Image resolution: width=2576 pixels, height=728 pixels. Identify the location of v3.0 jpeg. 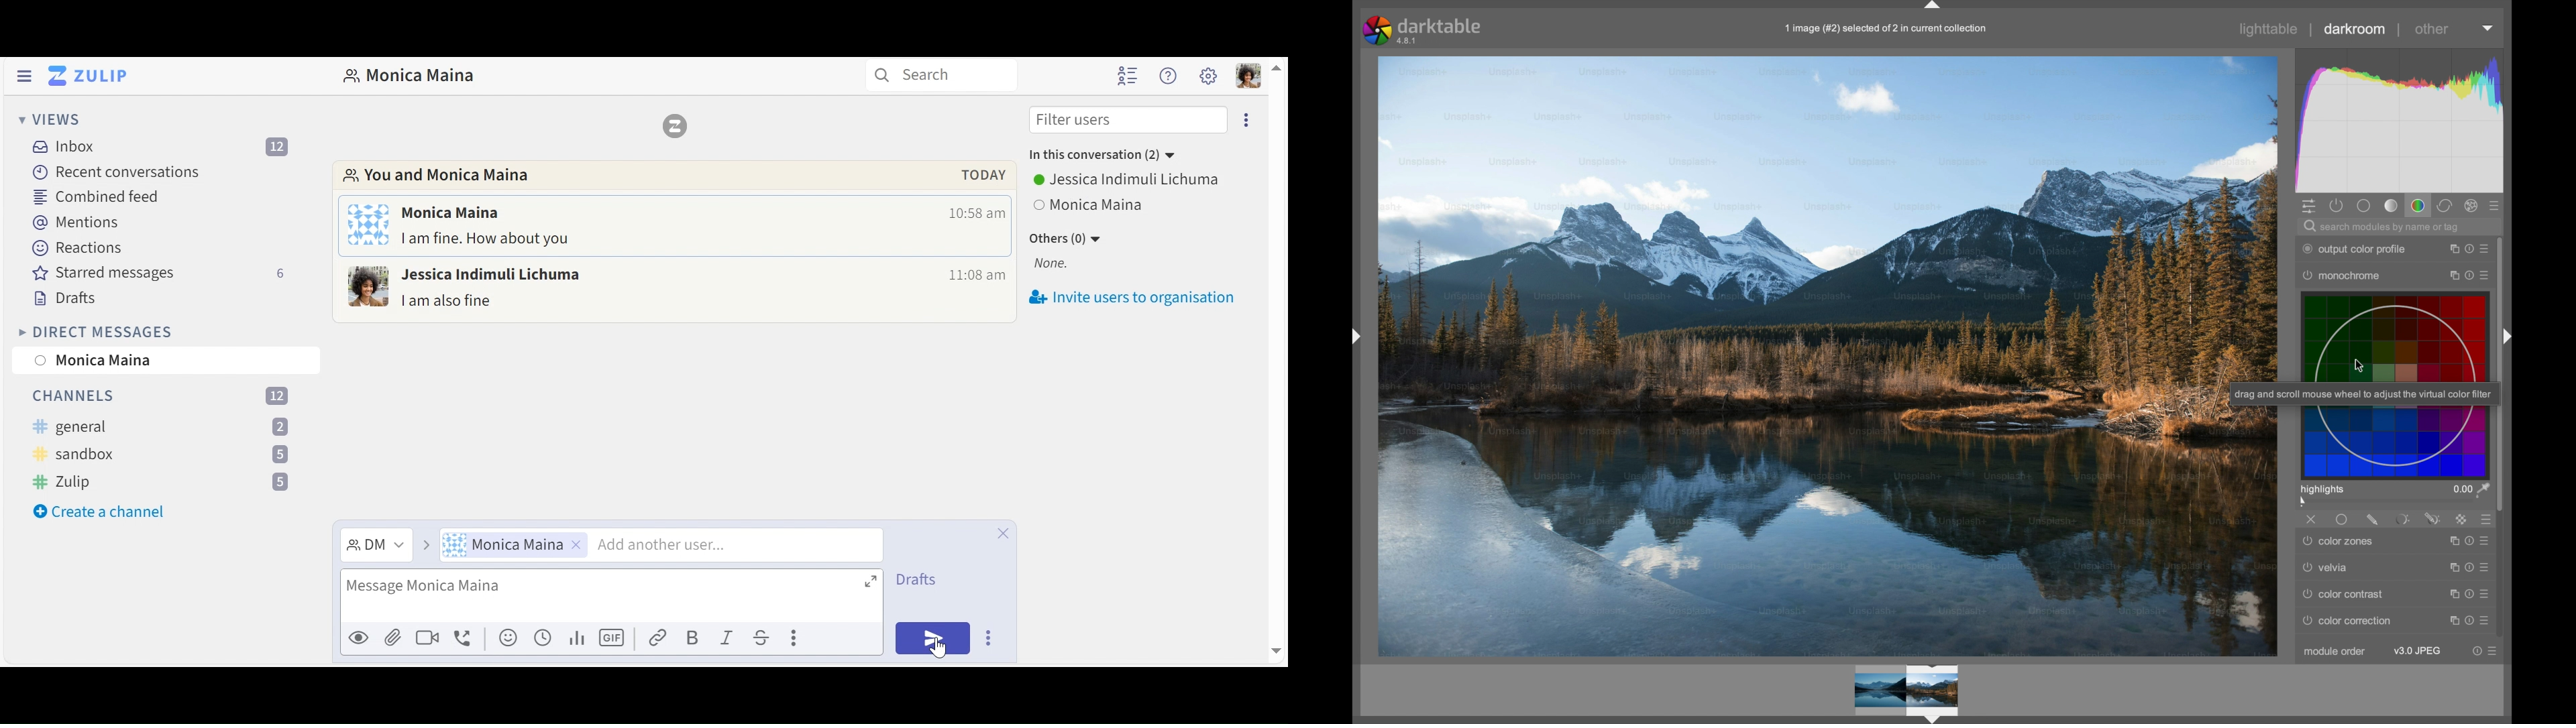
(2416, 651).